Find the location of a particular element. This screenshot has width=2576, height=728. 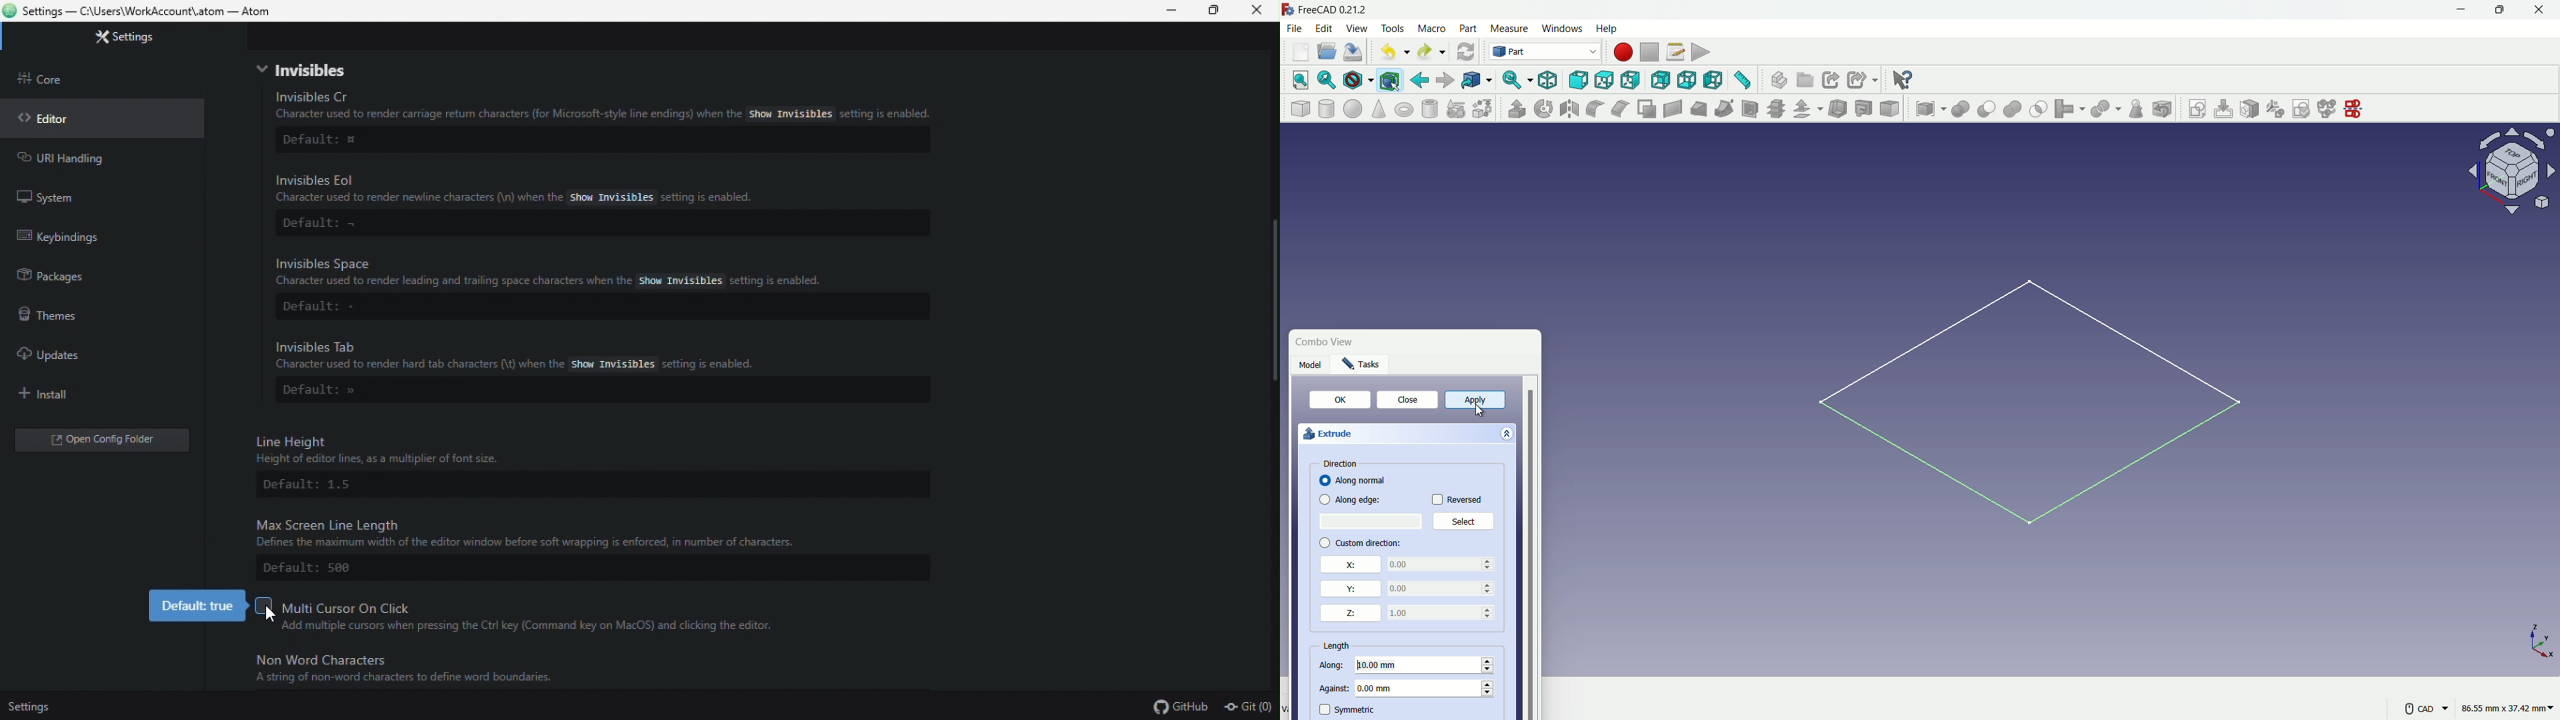

projection is located at coordinates (1864, 109).